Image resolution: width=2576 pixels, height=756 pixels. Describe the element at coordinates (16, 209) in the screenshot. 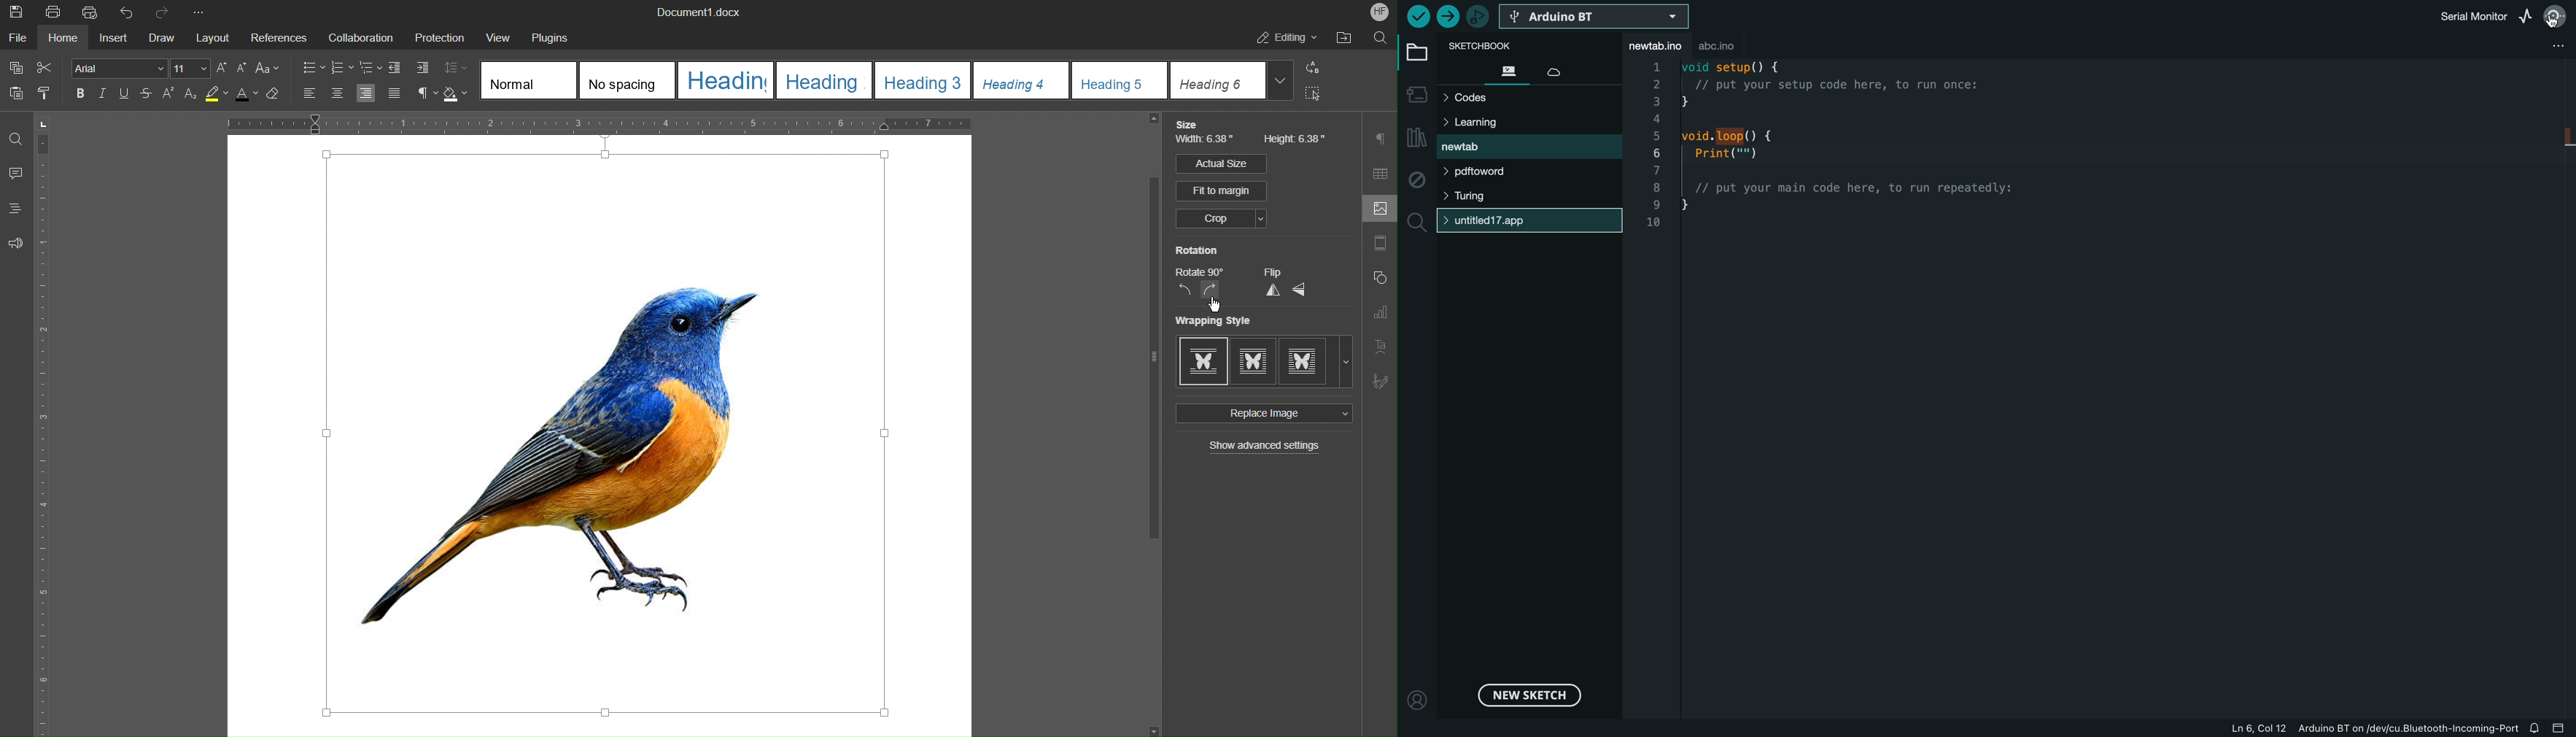

I see `Headings` at that location.